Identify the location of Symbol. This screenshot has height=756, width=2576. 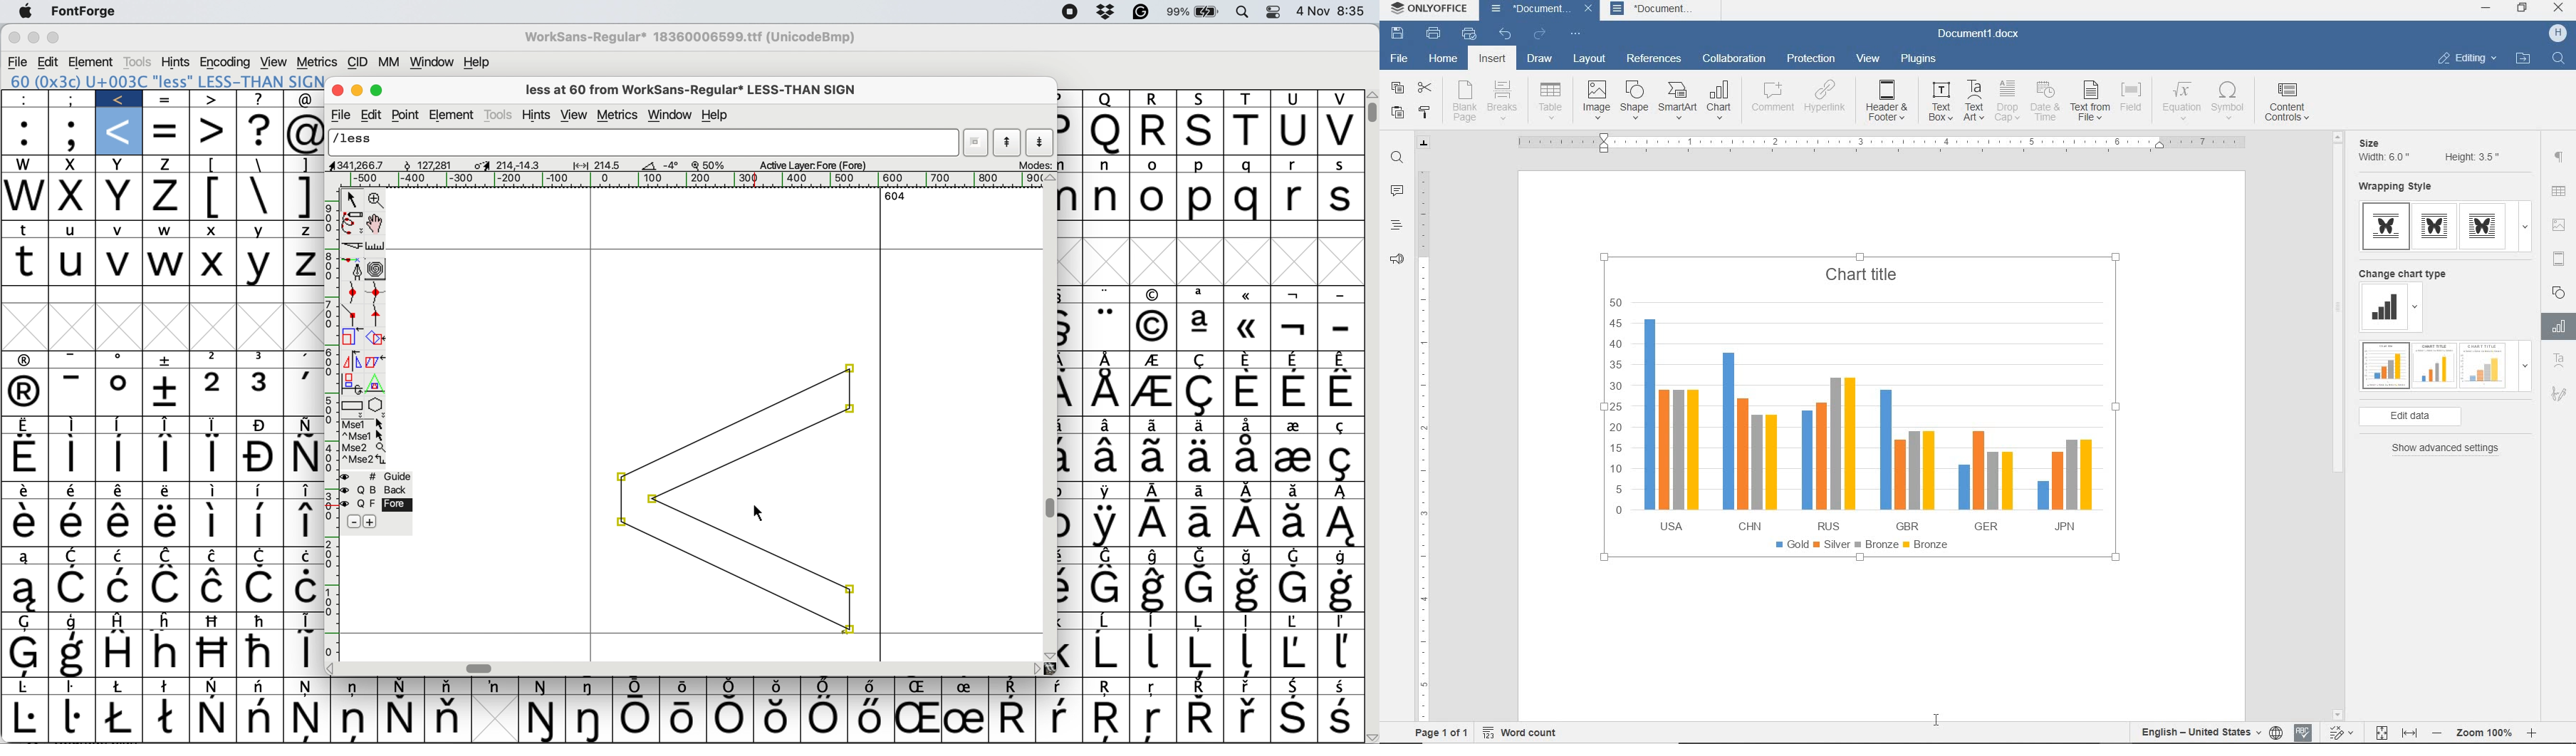
(1153, 424).